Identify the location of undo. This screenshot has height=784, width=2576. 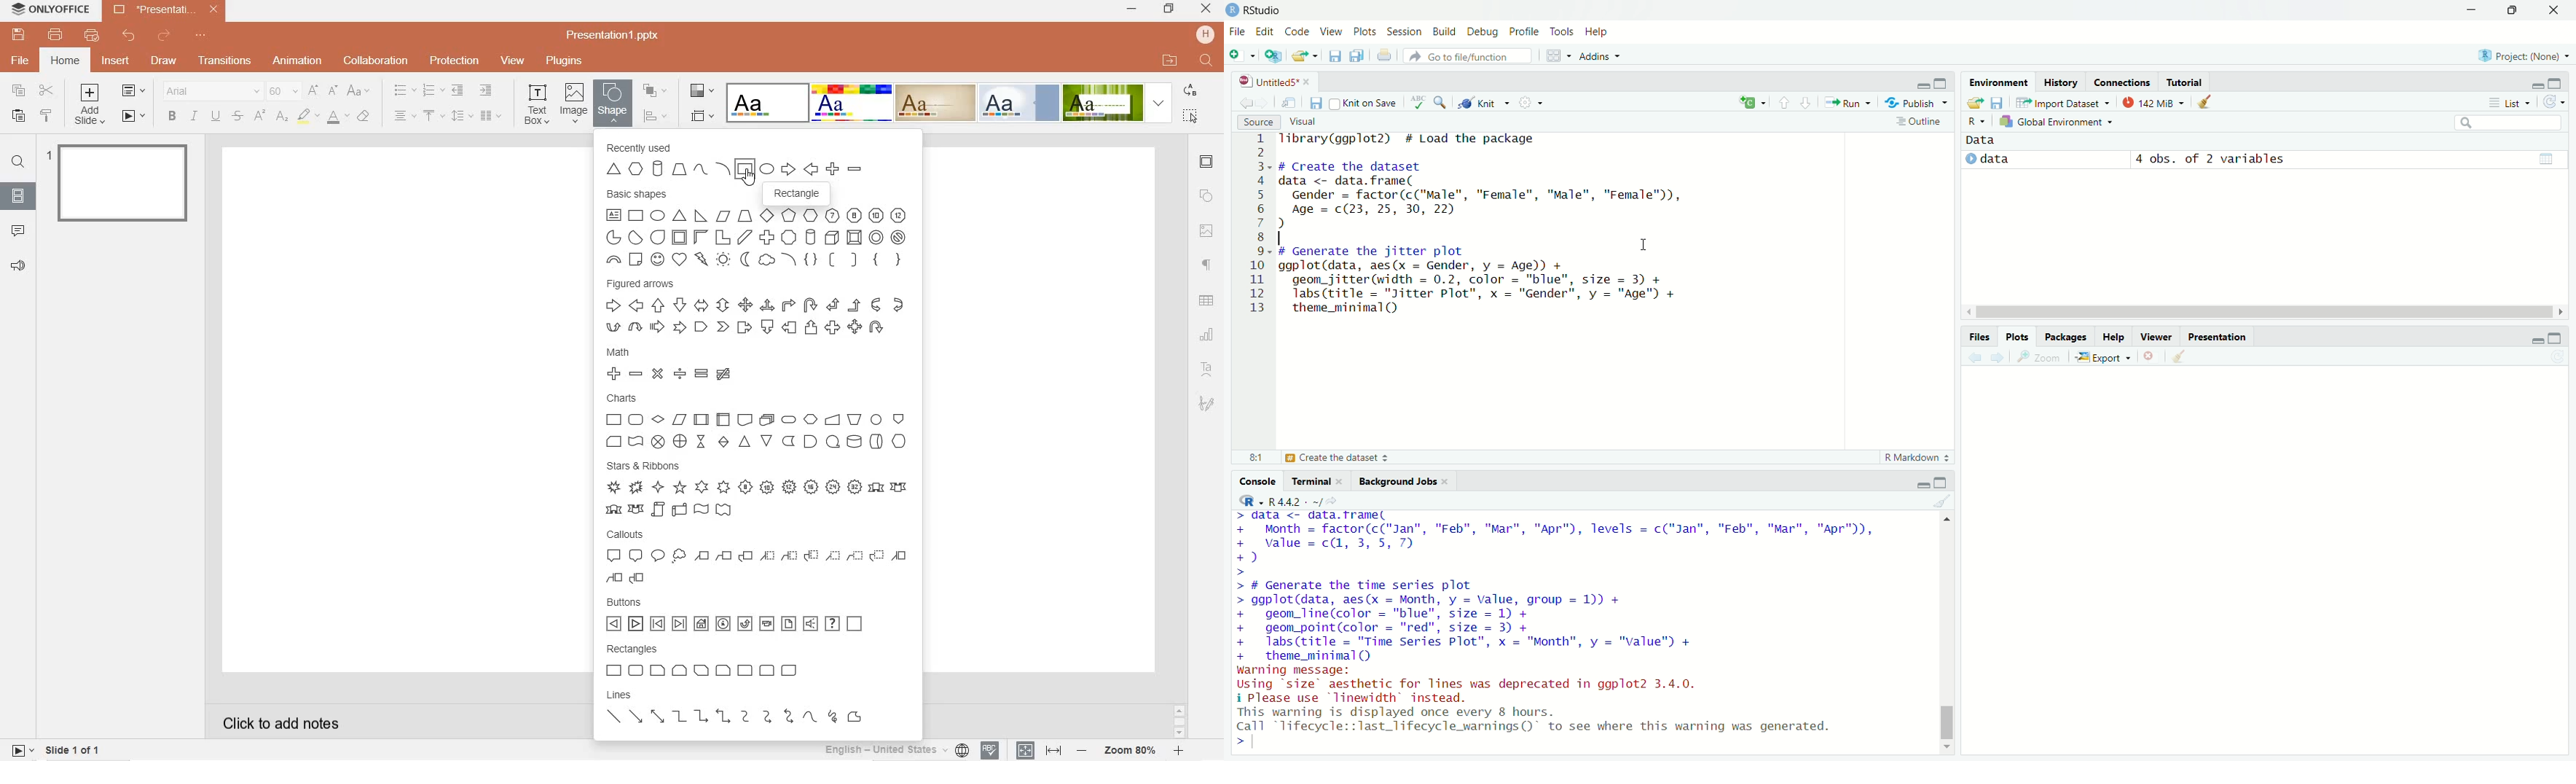
(129, 36).